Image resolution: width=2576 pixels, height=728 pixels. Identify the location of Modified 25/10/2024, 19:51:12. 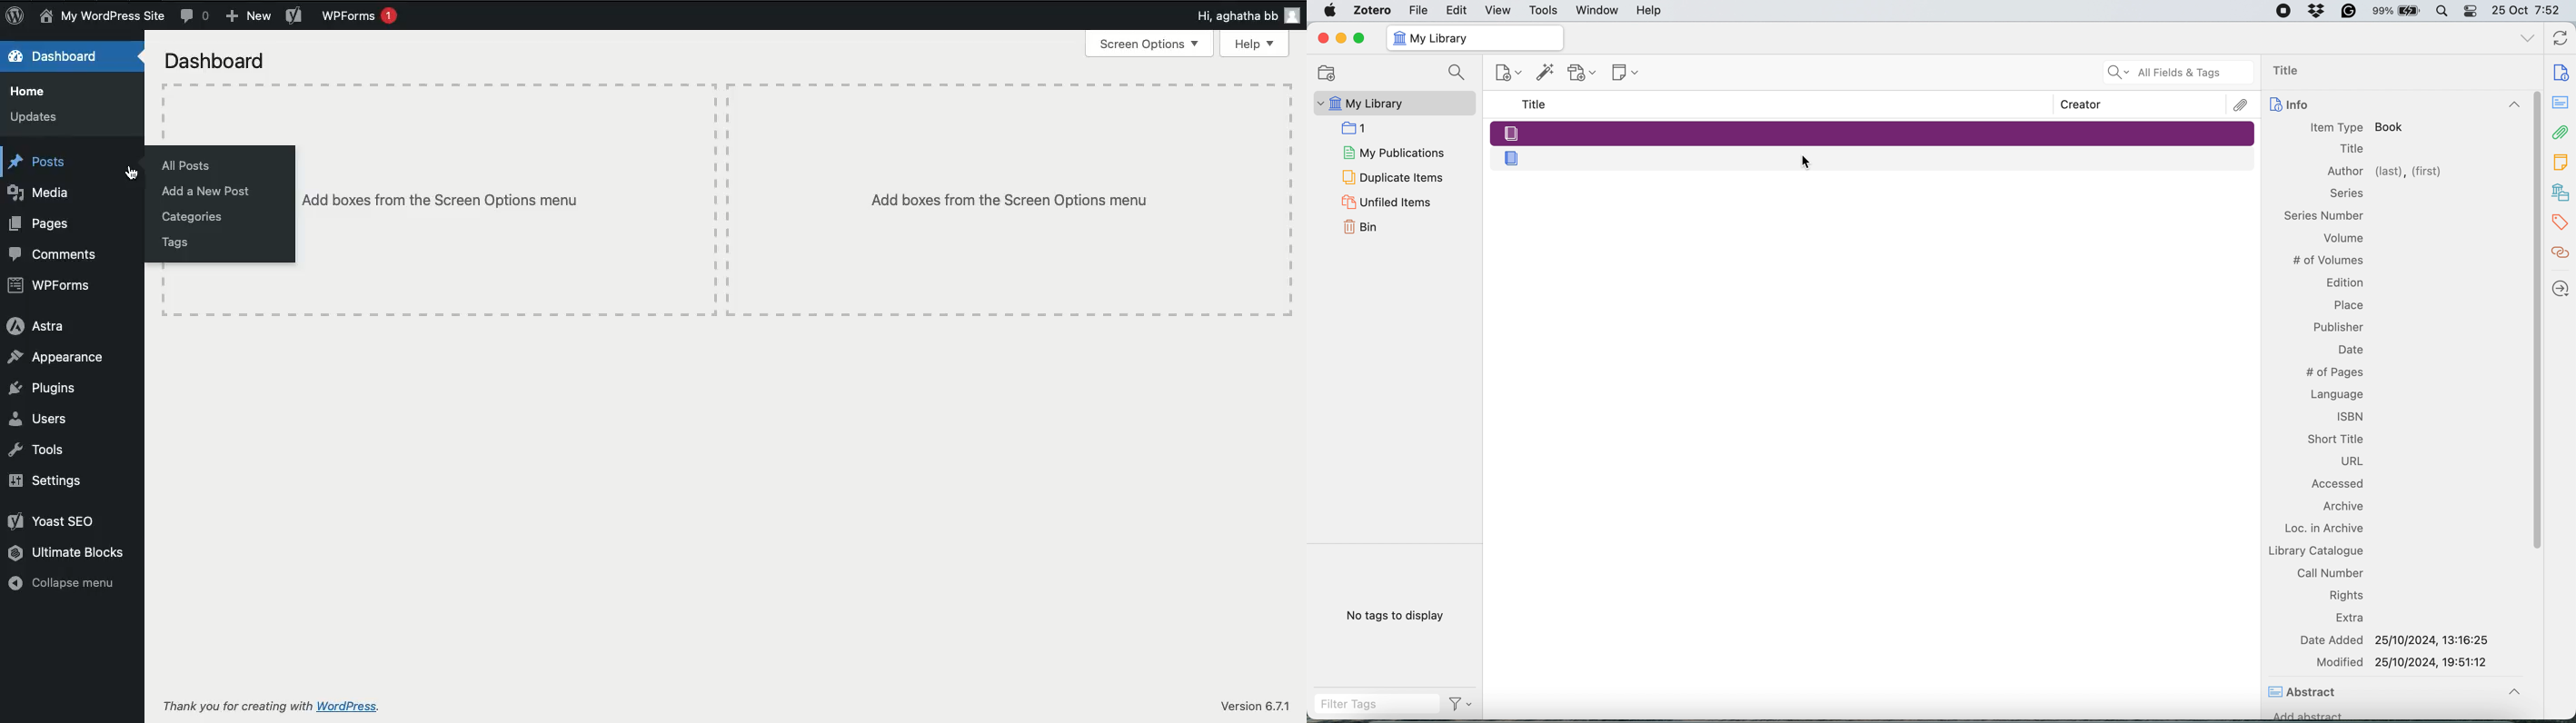
(2404, 662).